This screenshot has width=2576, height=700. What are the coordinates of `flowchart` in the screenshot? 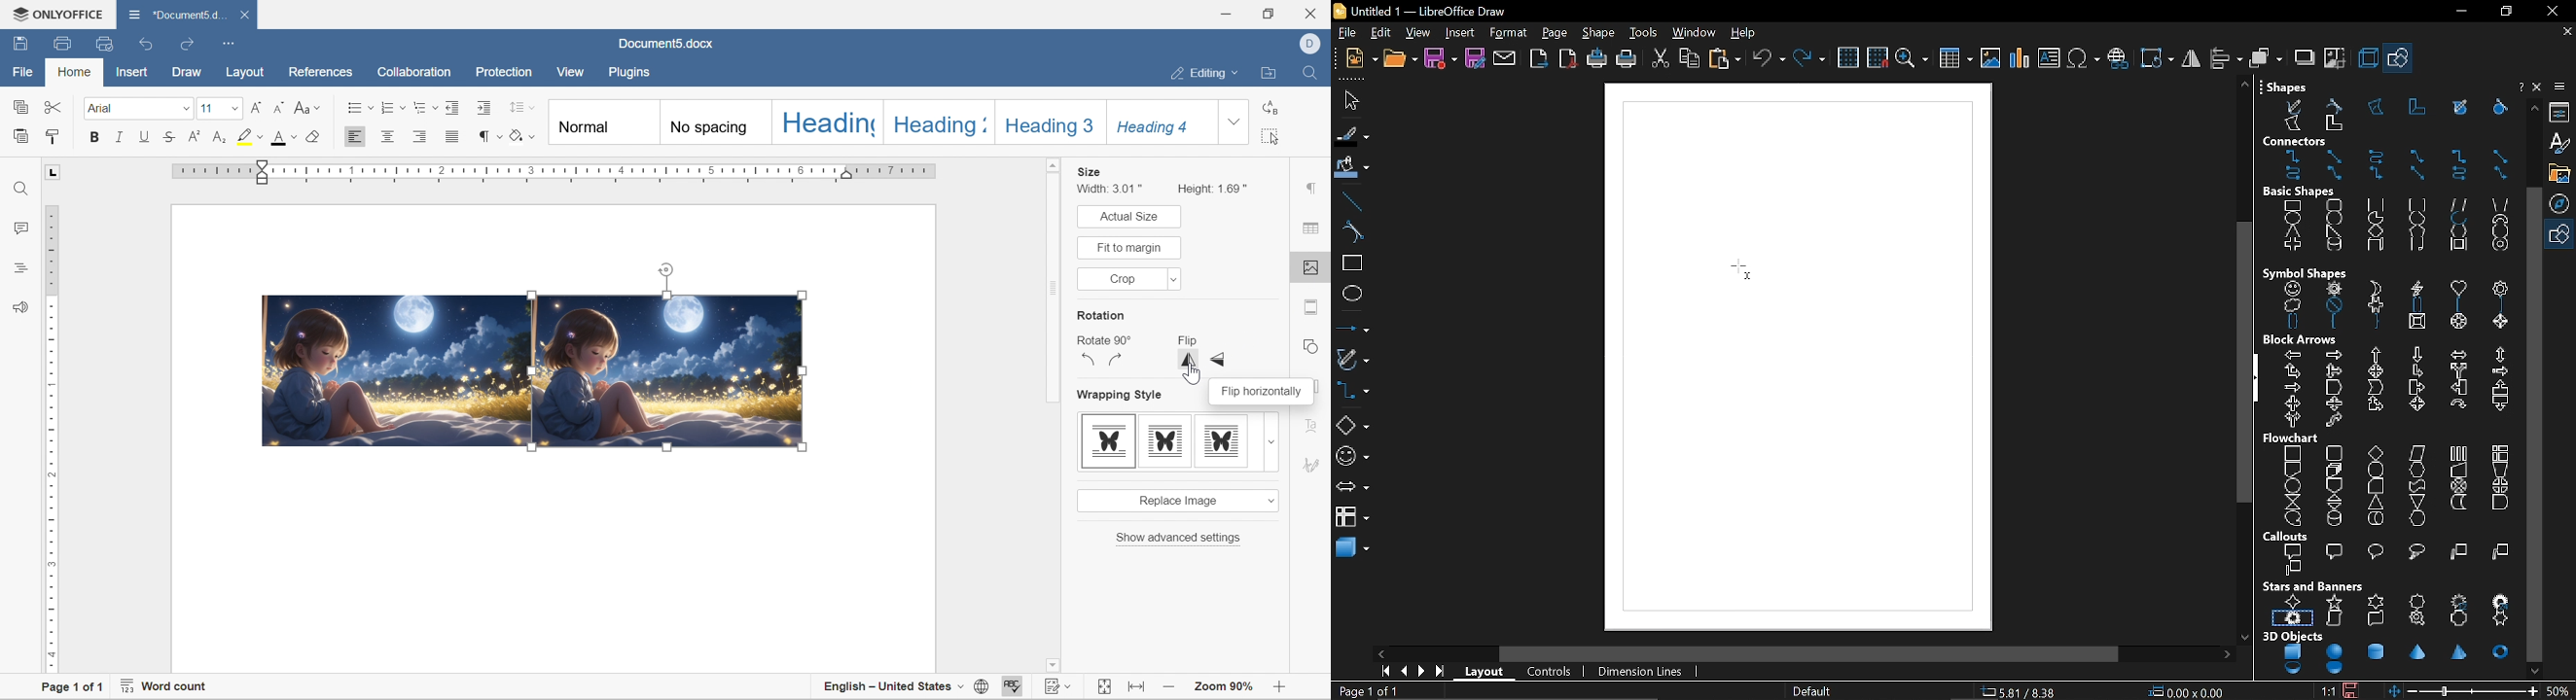 It's located at (2392, 479).